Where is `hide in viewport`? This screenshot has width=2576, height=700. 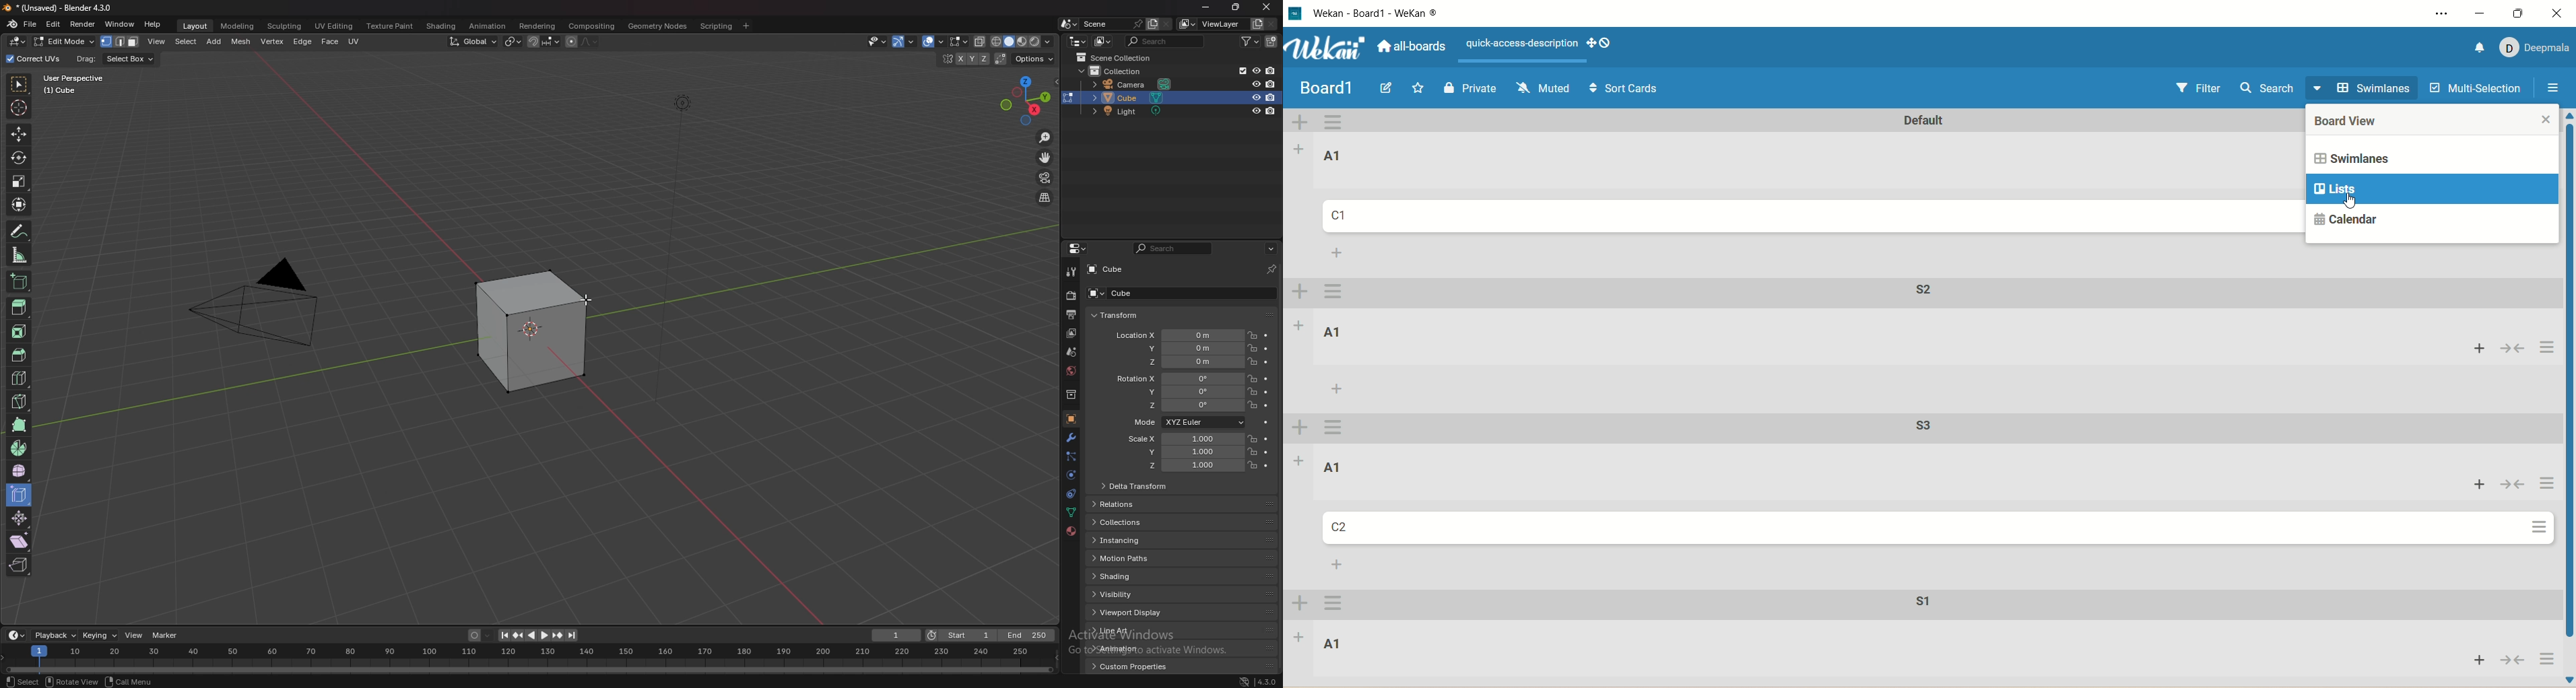
hide in viewport is located at coordinates (1254, 111).